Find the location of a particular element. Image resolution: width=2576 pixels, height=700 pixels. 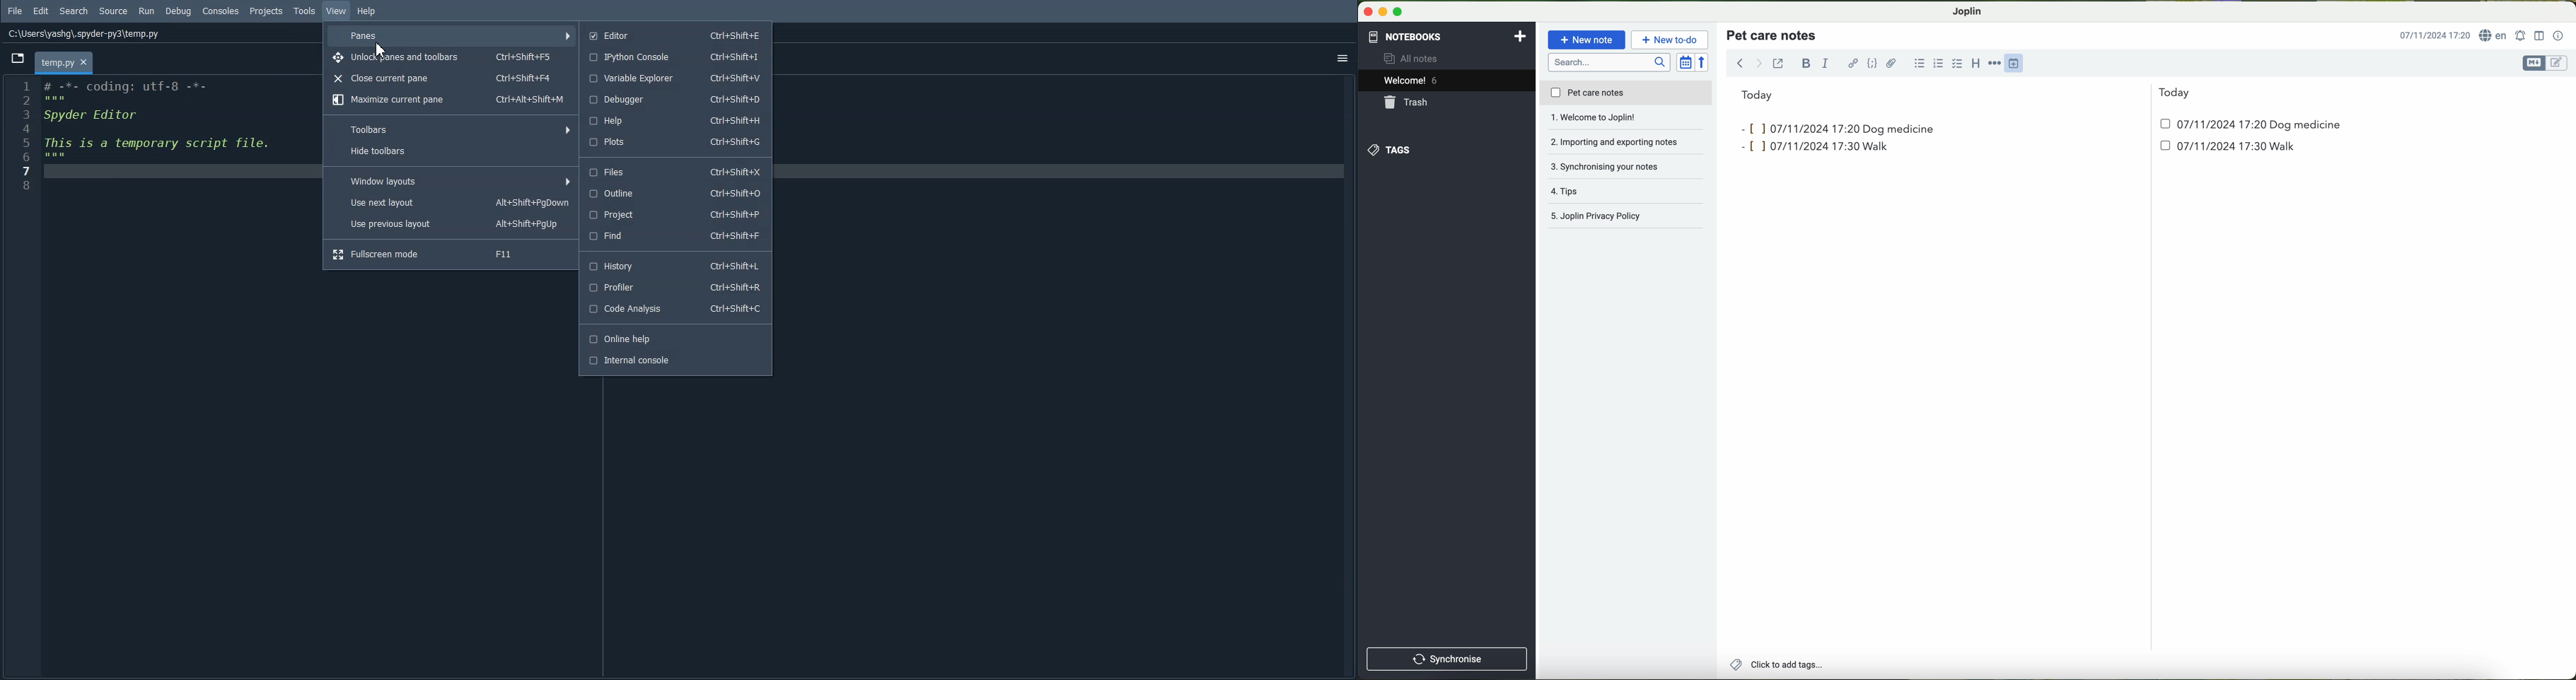

cursor on new to-do button  is located at coordinates (1671, 40).